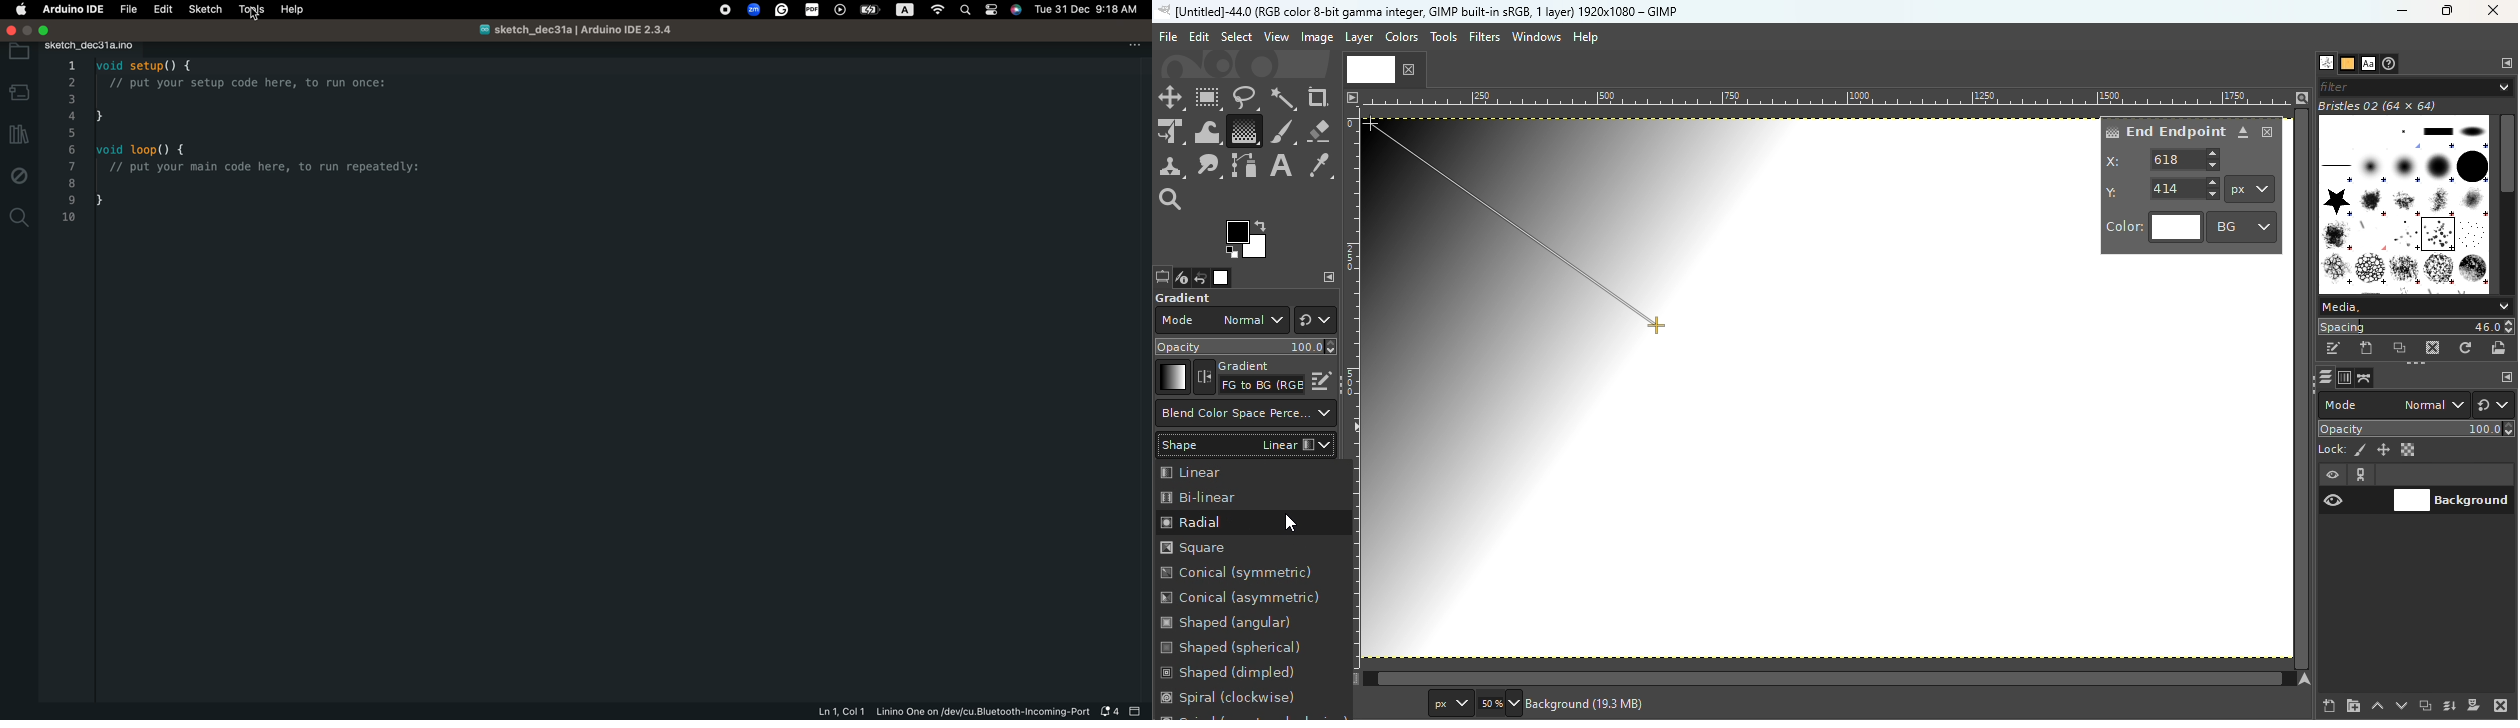  What do you see at coordinates (2394, 405) in the screenshot?
I see `Mode` at bounding box center [2394, 405].